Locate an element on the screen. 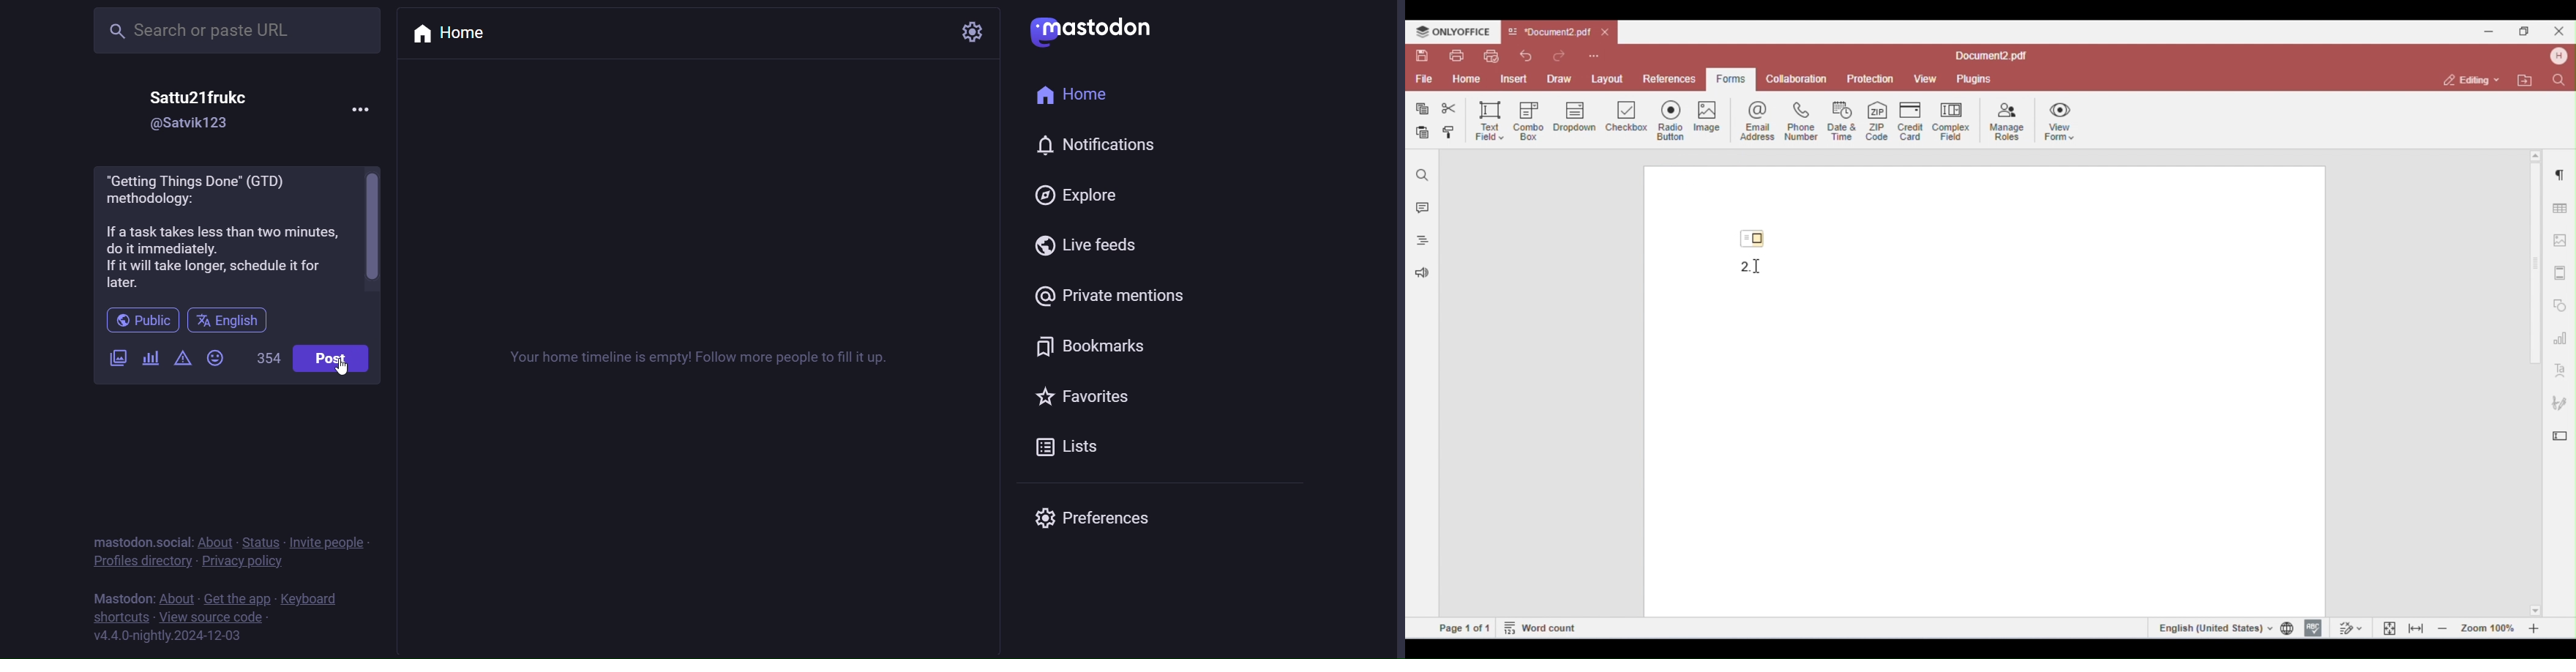 The width and height of the screenshot is (2576, 672). privacy policy is located at coordinates (243, 562).